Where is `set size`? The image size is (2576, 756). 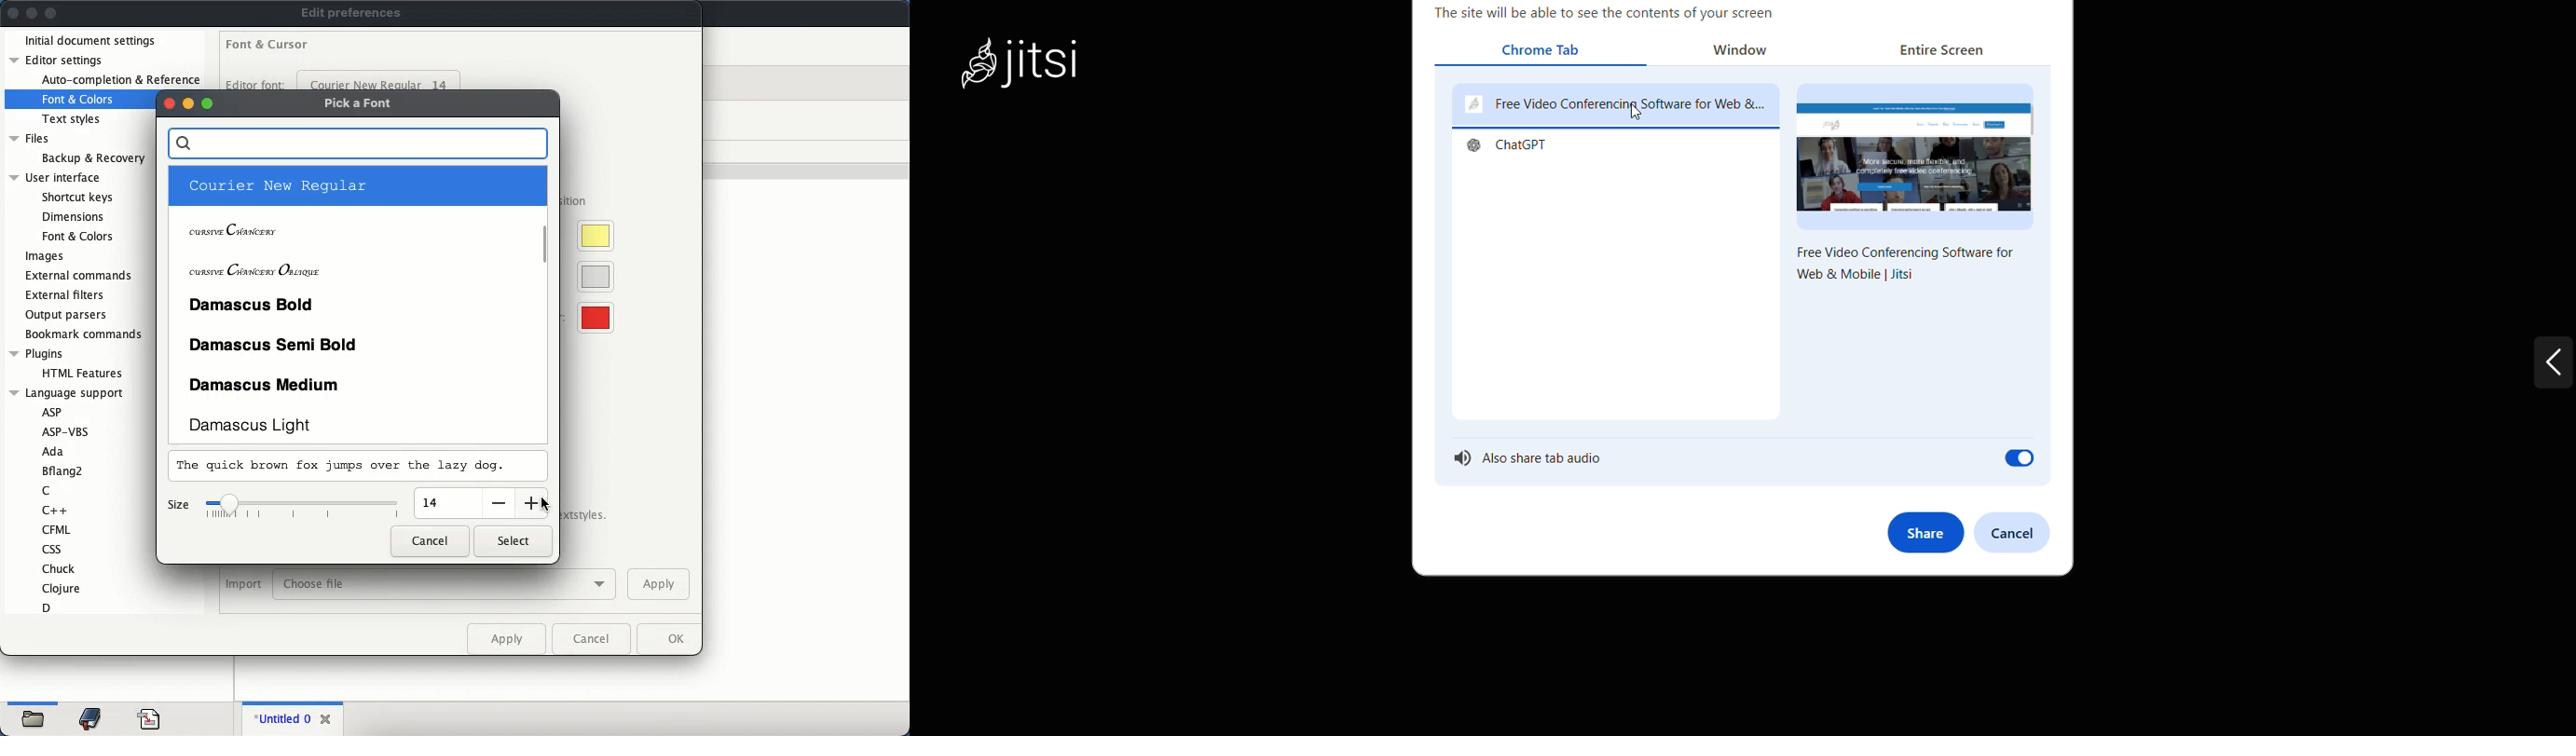 set size is located at coordinates (447, 503).